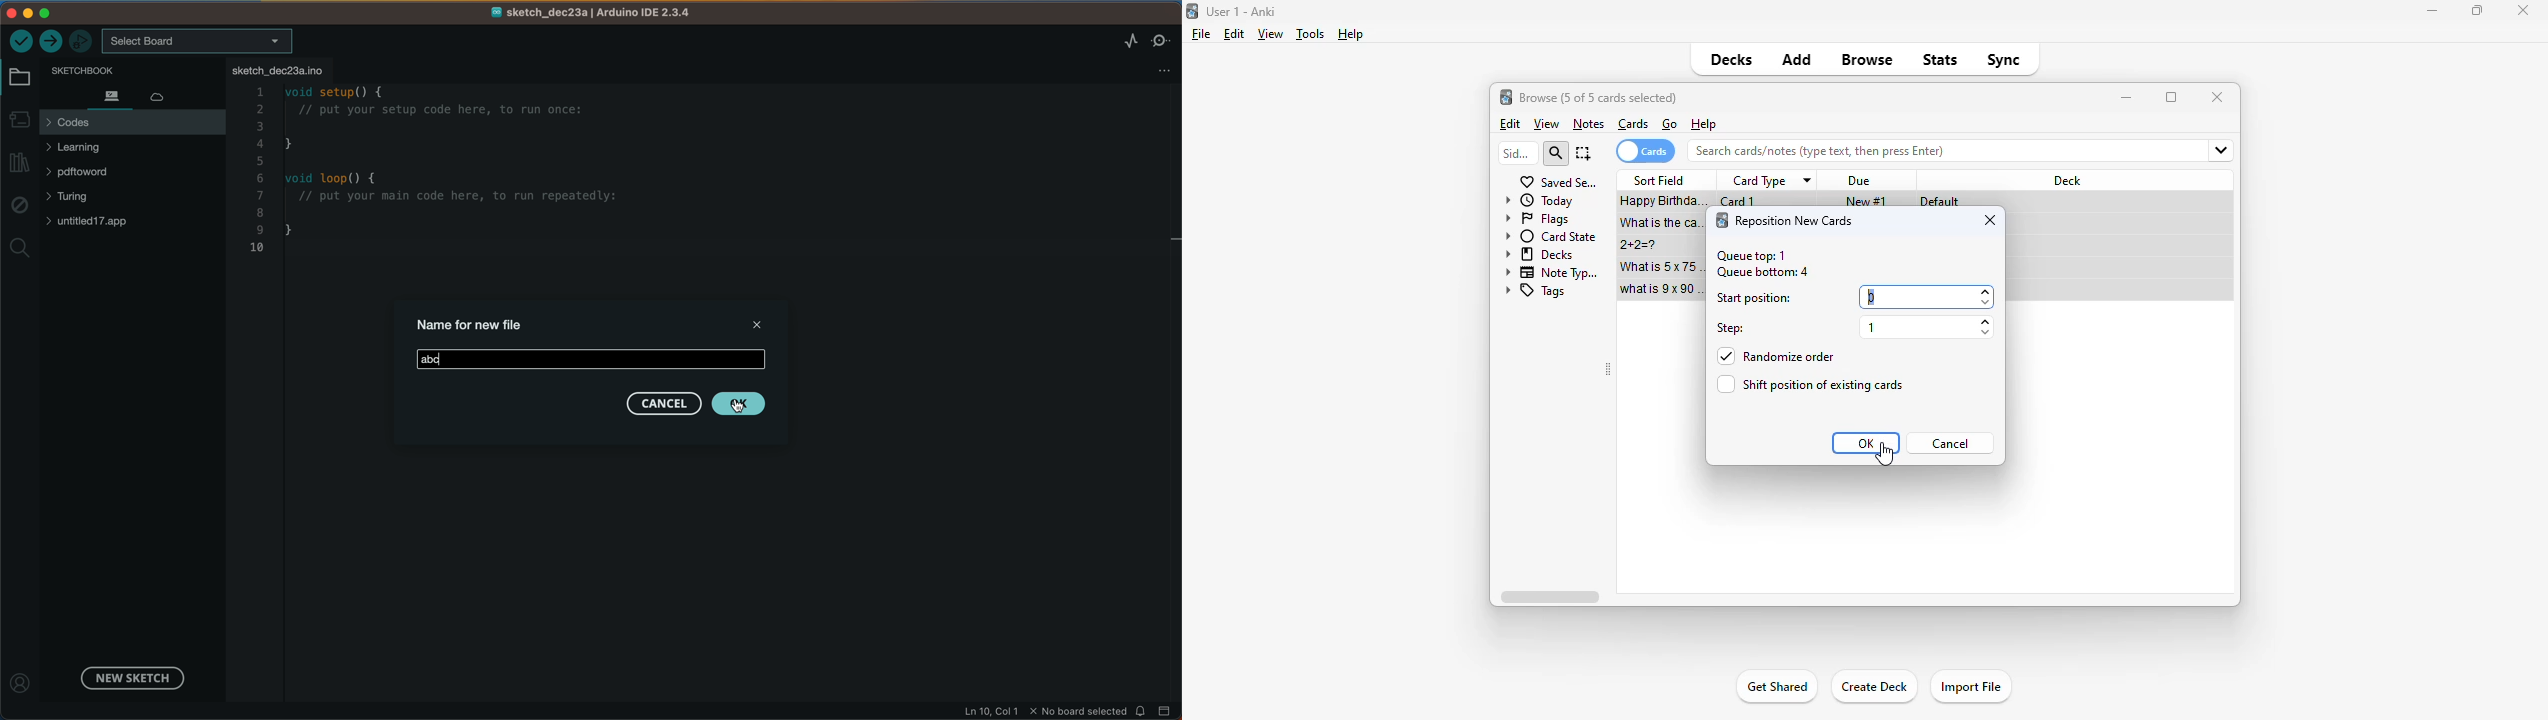 This screenshot has height=728, width=2548. I want to click on OK, so click(1866, 442).